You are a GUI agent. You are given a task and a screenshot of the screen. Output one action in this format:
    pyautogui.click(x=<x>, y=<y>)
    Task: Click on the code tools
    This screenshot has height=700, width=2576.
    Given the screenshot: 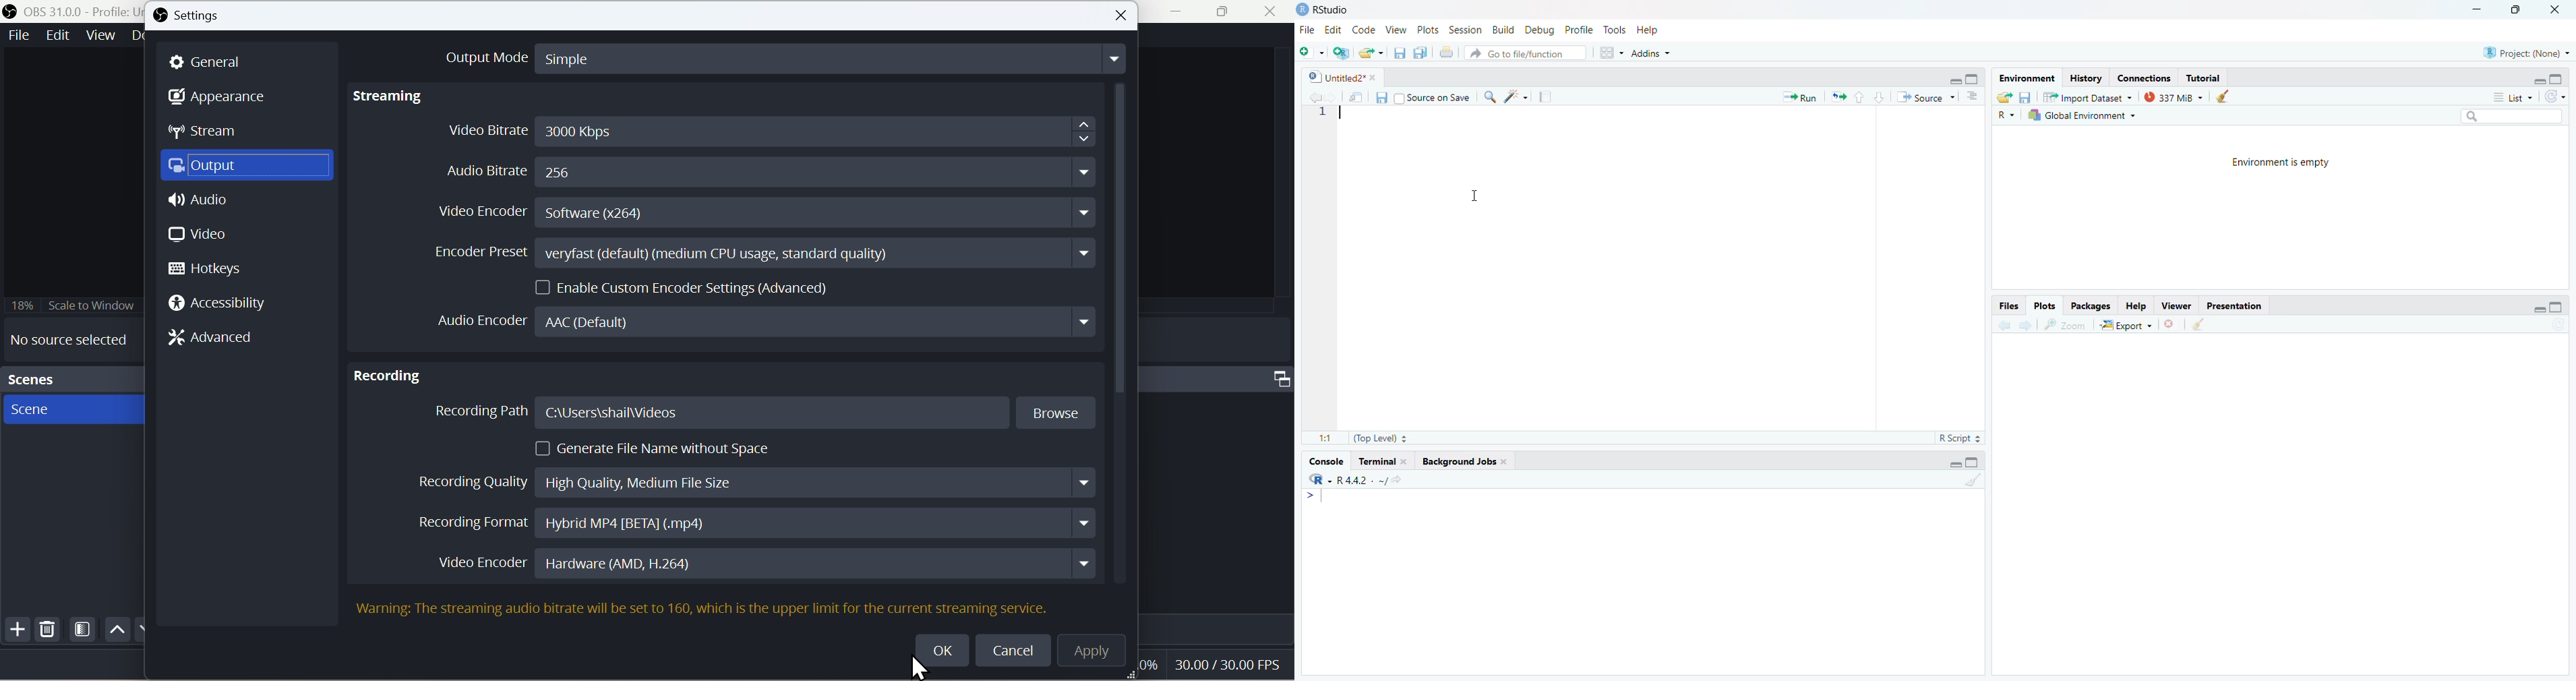 What is the action you would take?
    pyautogui.click(x=1516, y=96)
    